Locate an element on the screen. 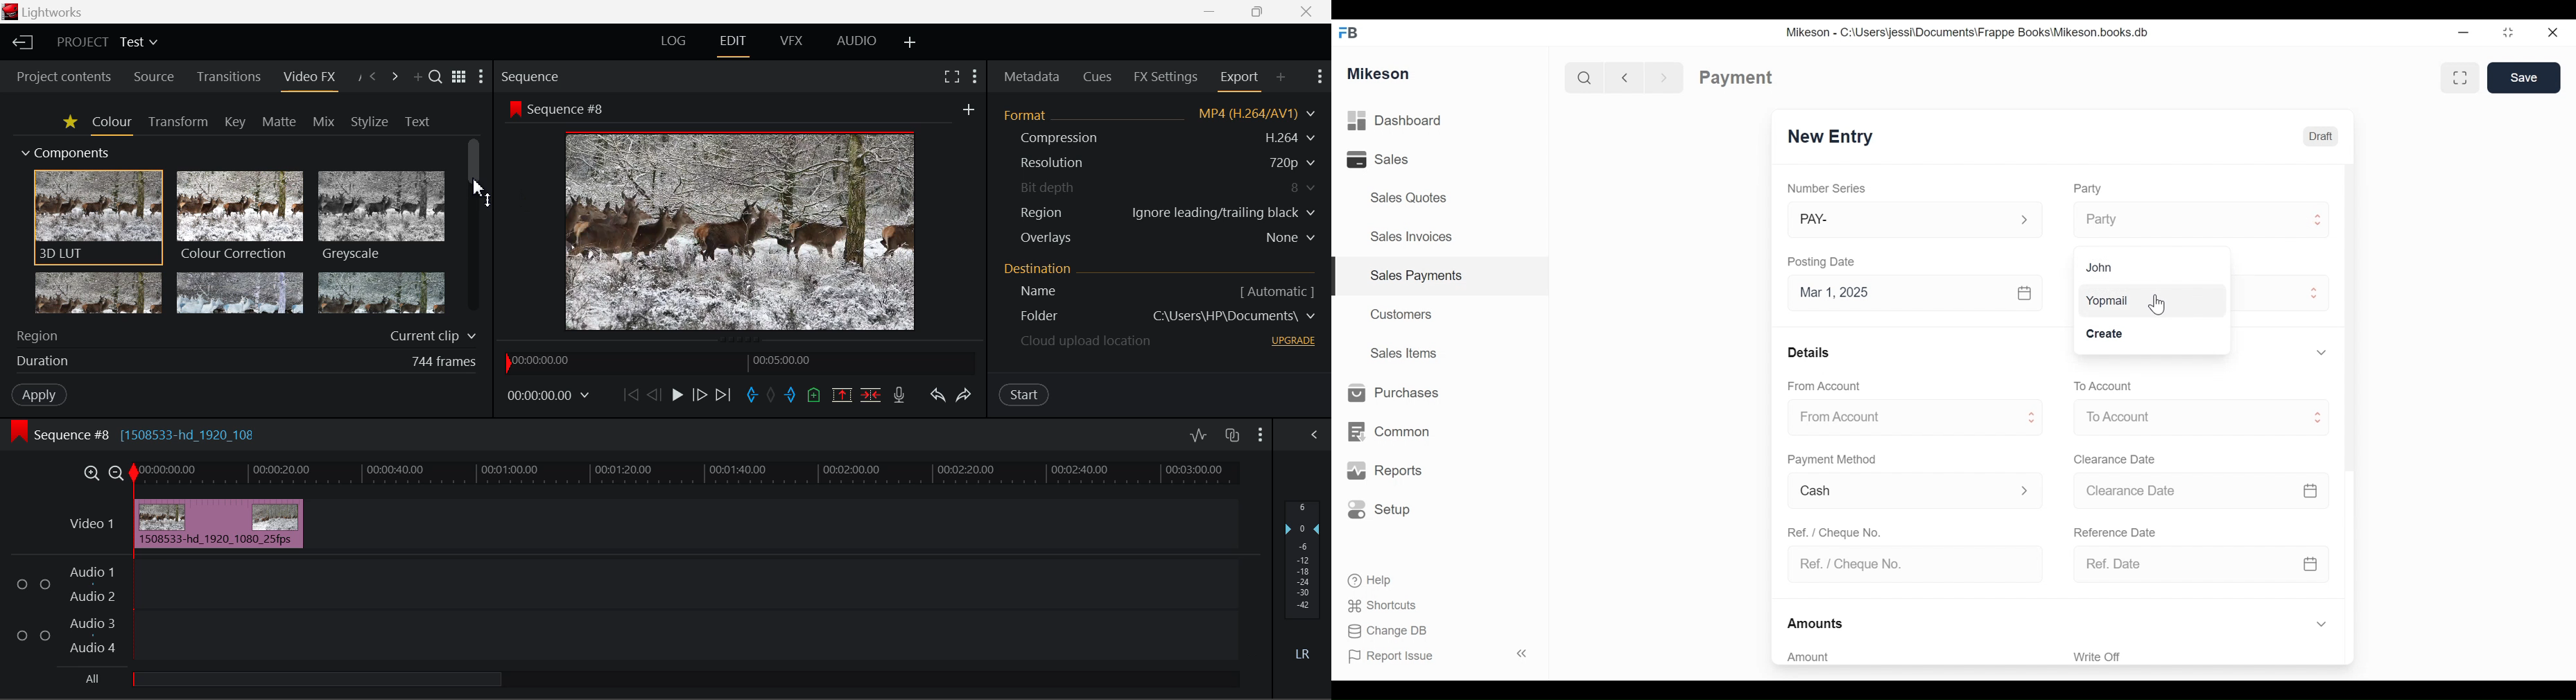 Image resolution: width=2576 pixels, height=700 pixels. Change DB is located at coordinates (1391, 631).